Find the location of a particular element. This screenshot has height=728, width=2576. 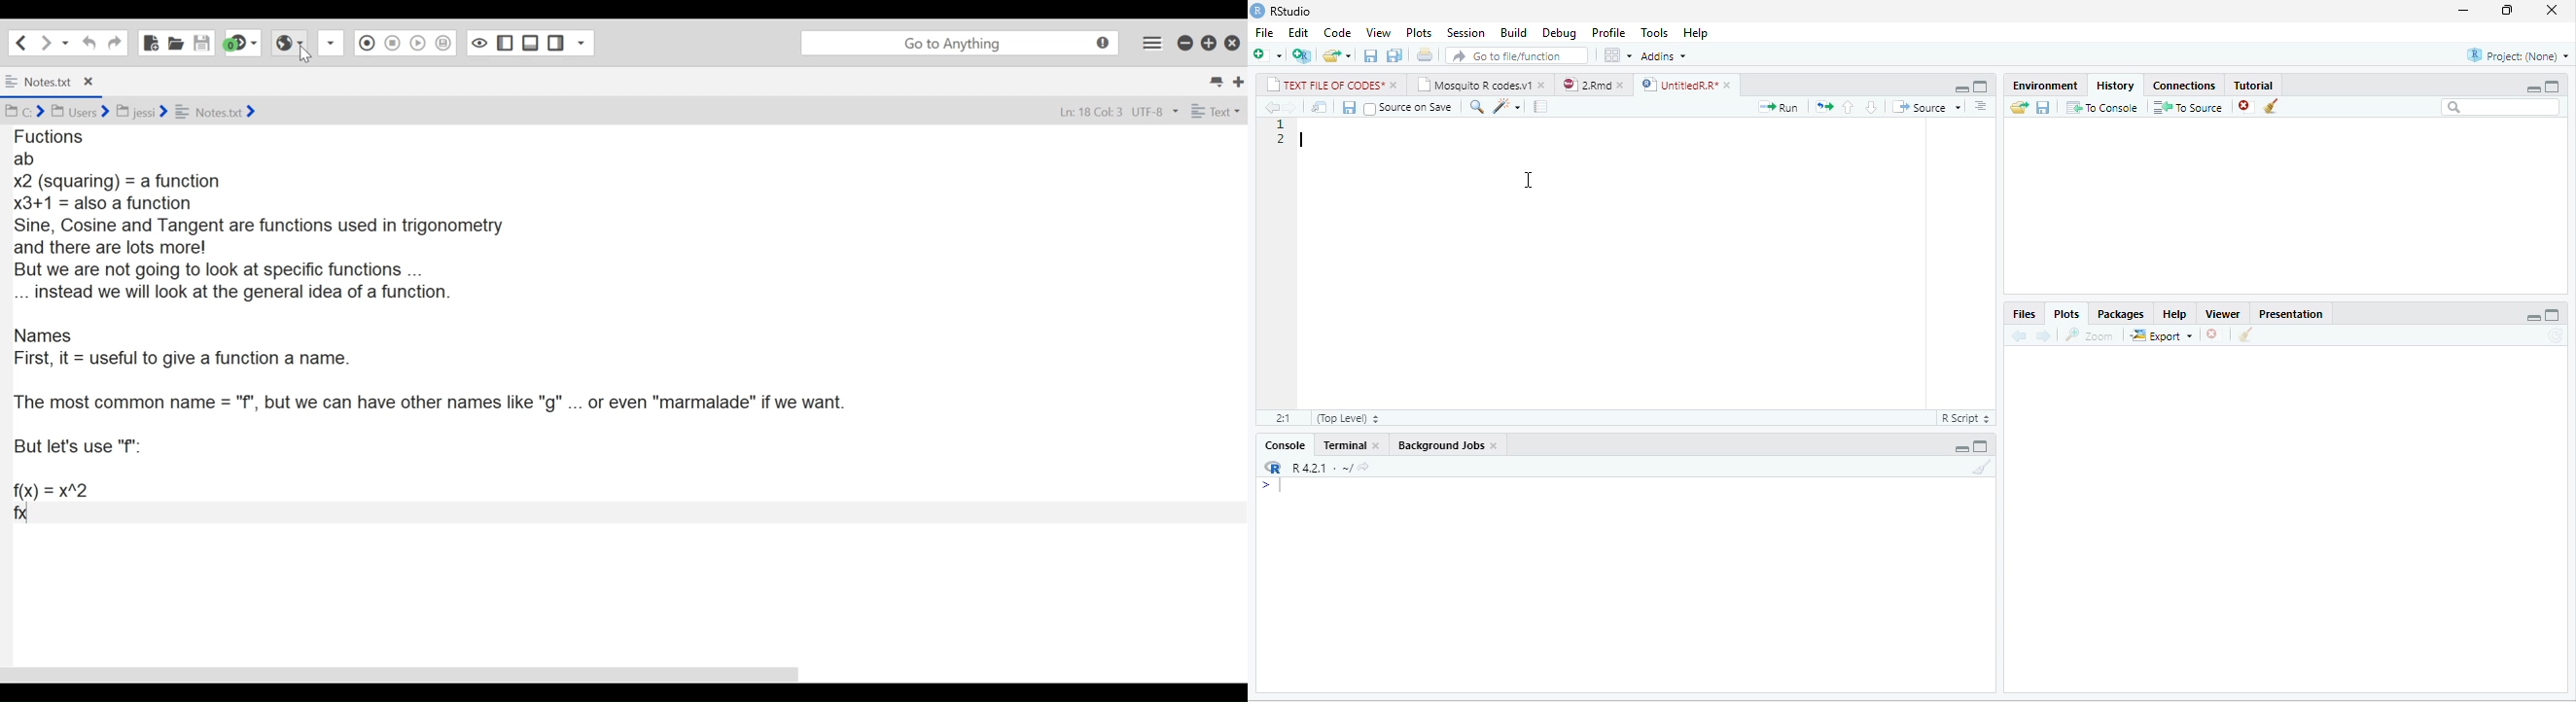

View is located at coordinates (1379, 32).